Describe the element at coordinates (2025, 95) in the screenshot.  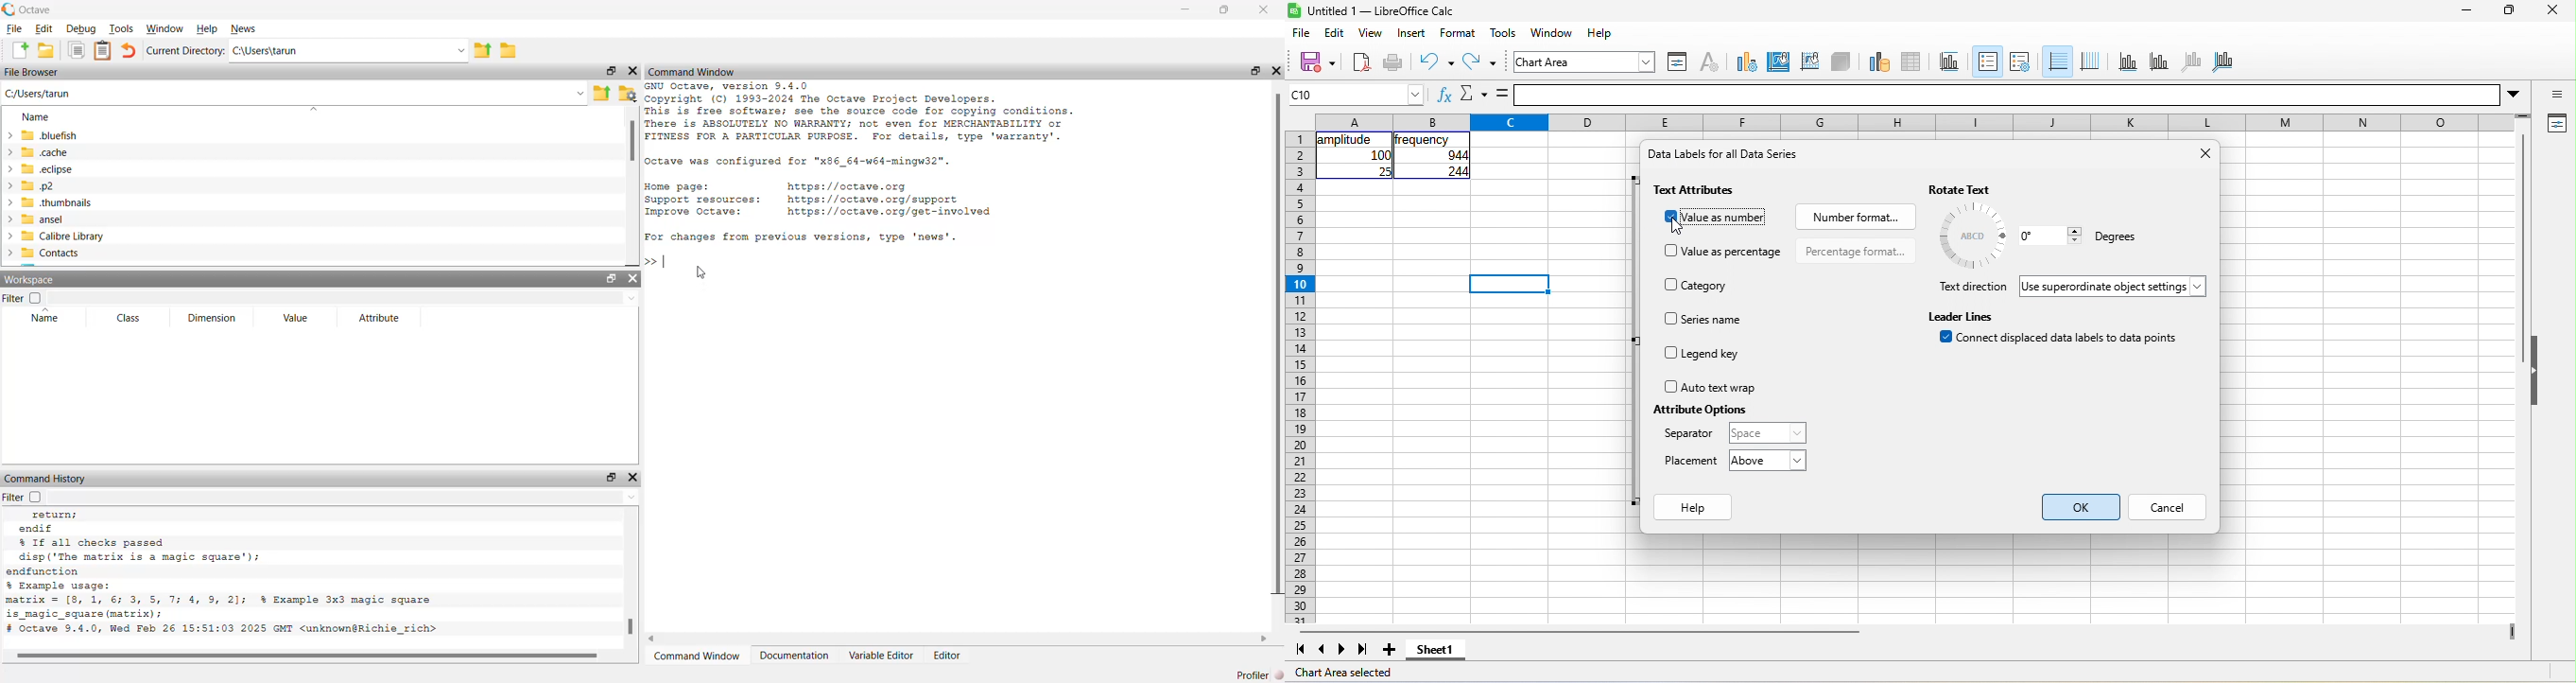
I see `formula bar` at that location.